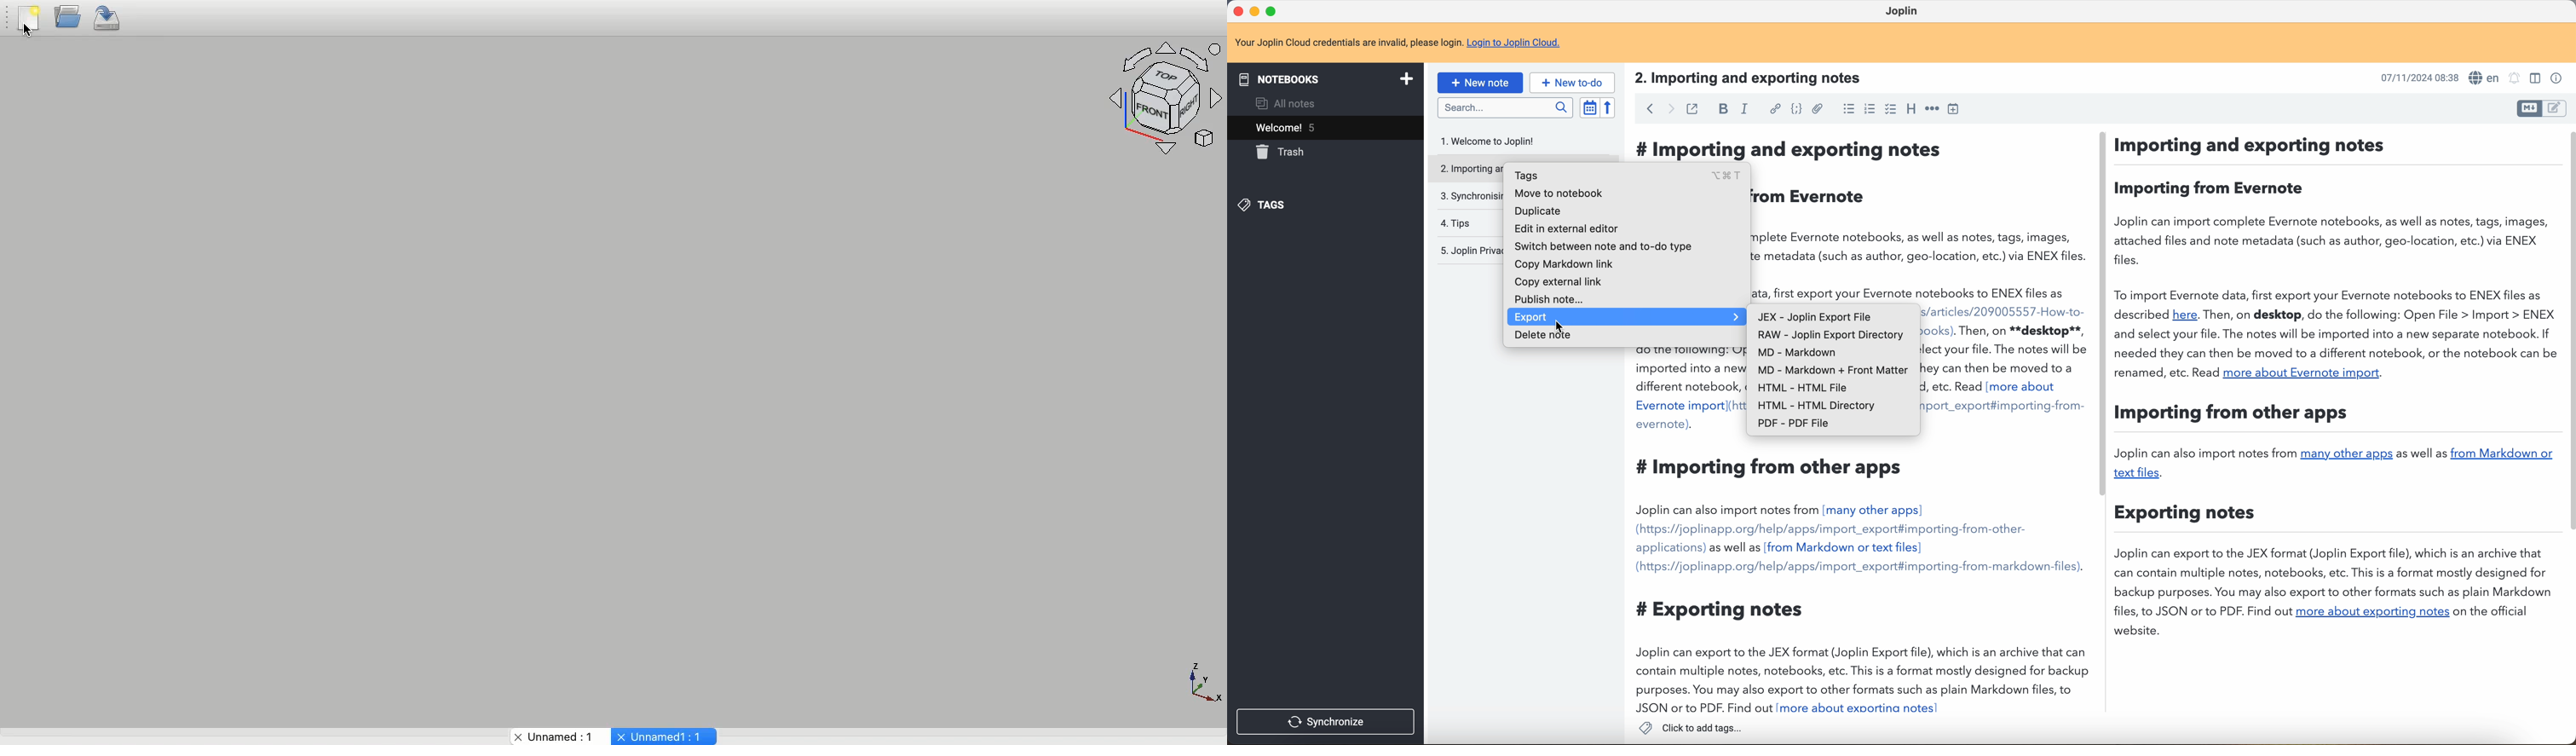  Describe the element at coordinates (1202, 680) in the screenshot. I see `Axis` at that location.